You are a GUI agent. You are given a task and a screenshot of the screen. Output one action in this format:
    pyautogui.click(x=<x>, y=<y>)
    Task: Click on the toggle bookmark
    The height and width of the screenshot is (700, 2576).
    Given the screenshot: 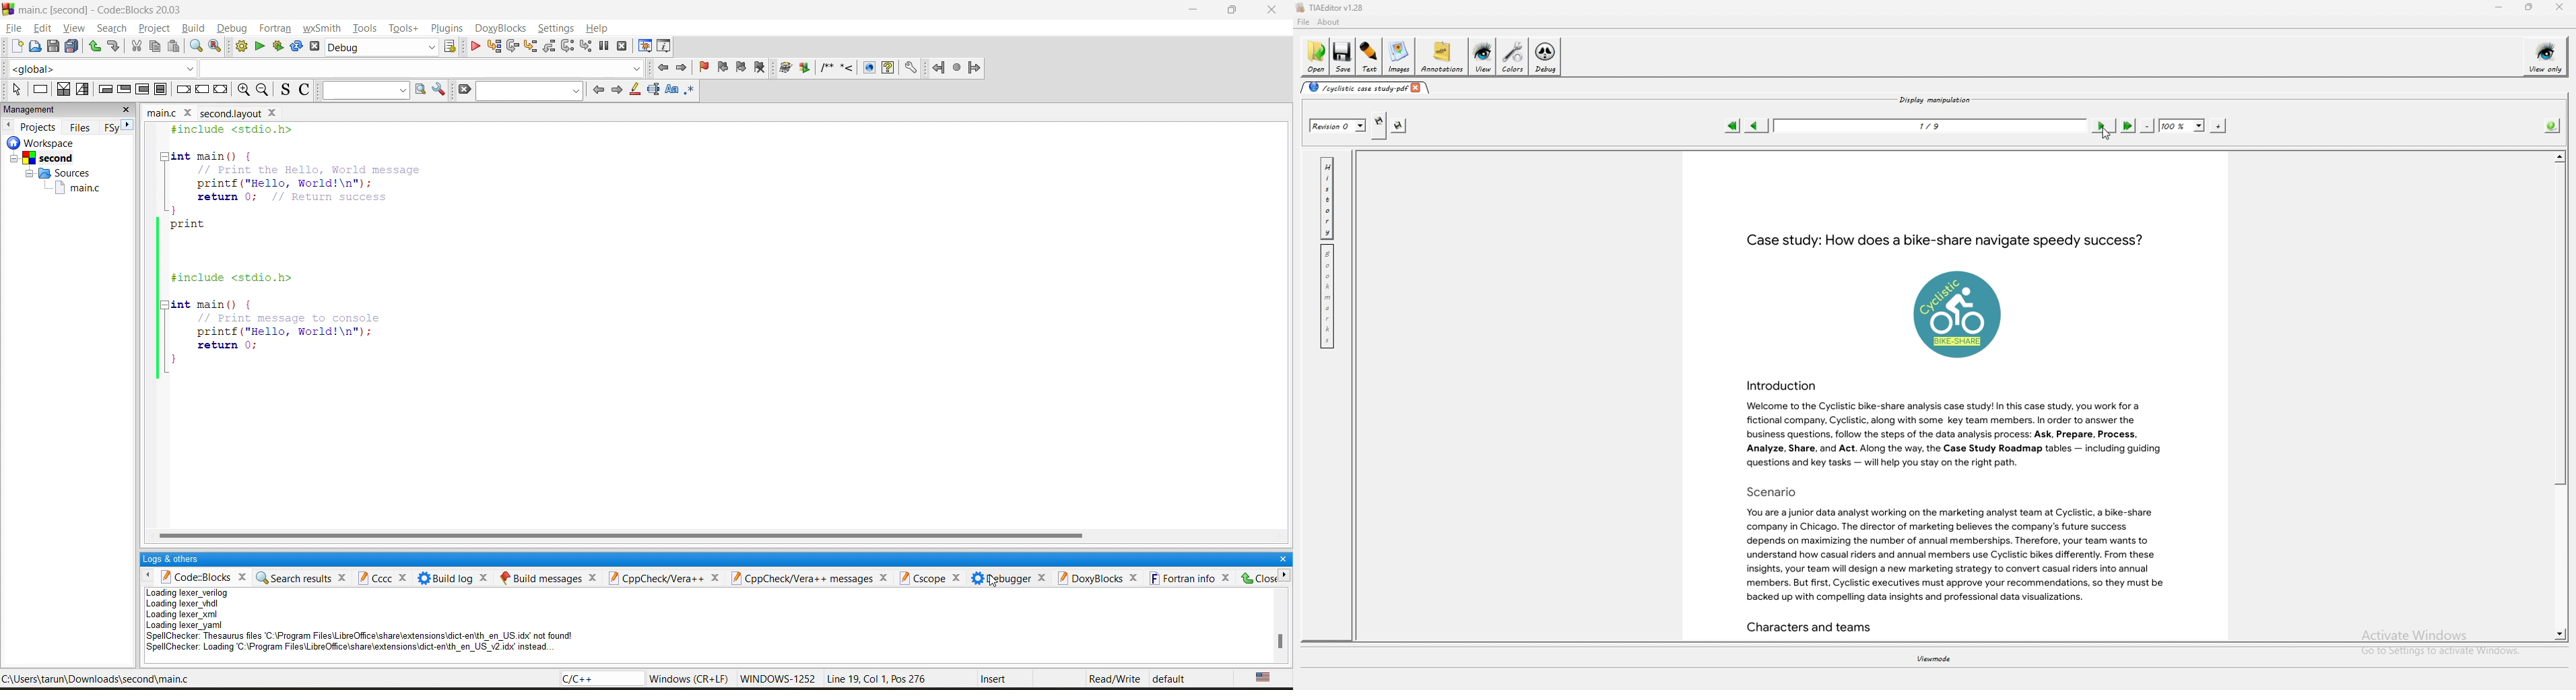 What is the action you would take?
    pyautogui.click(x=703, y=67)
    